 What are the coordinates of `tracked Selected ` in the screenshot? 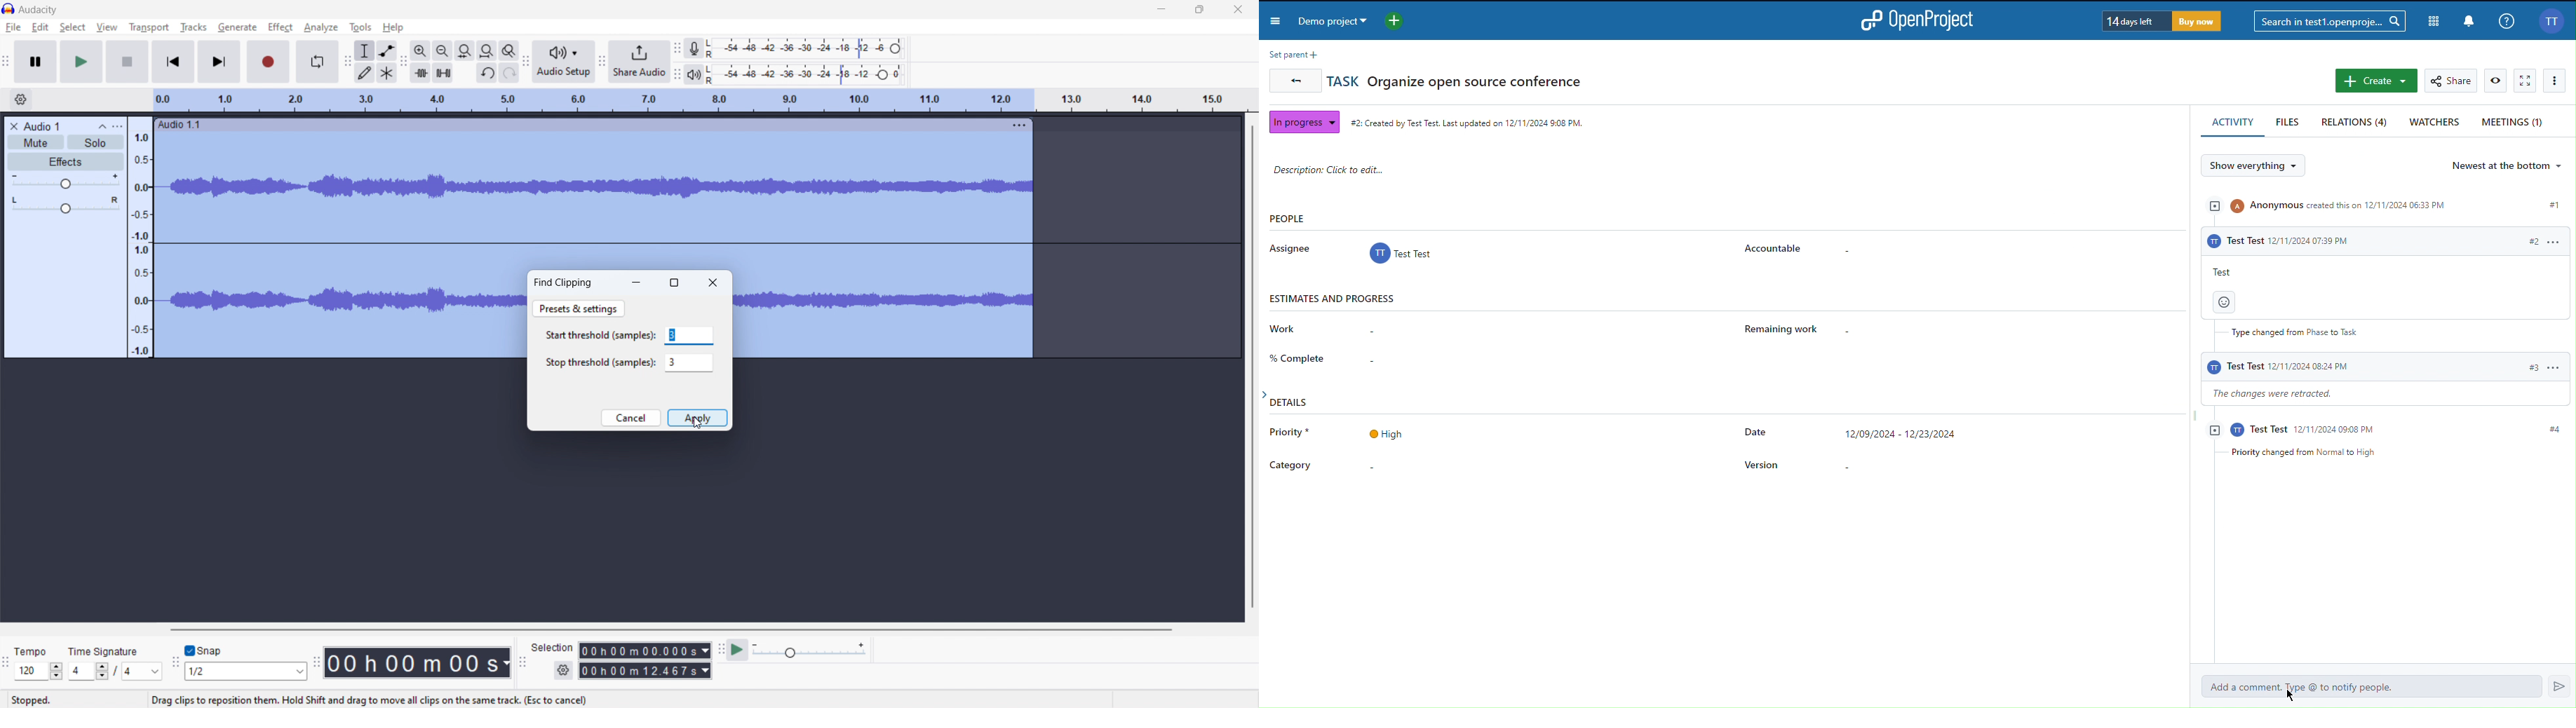 It's located at (337, 313).